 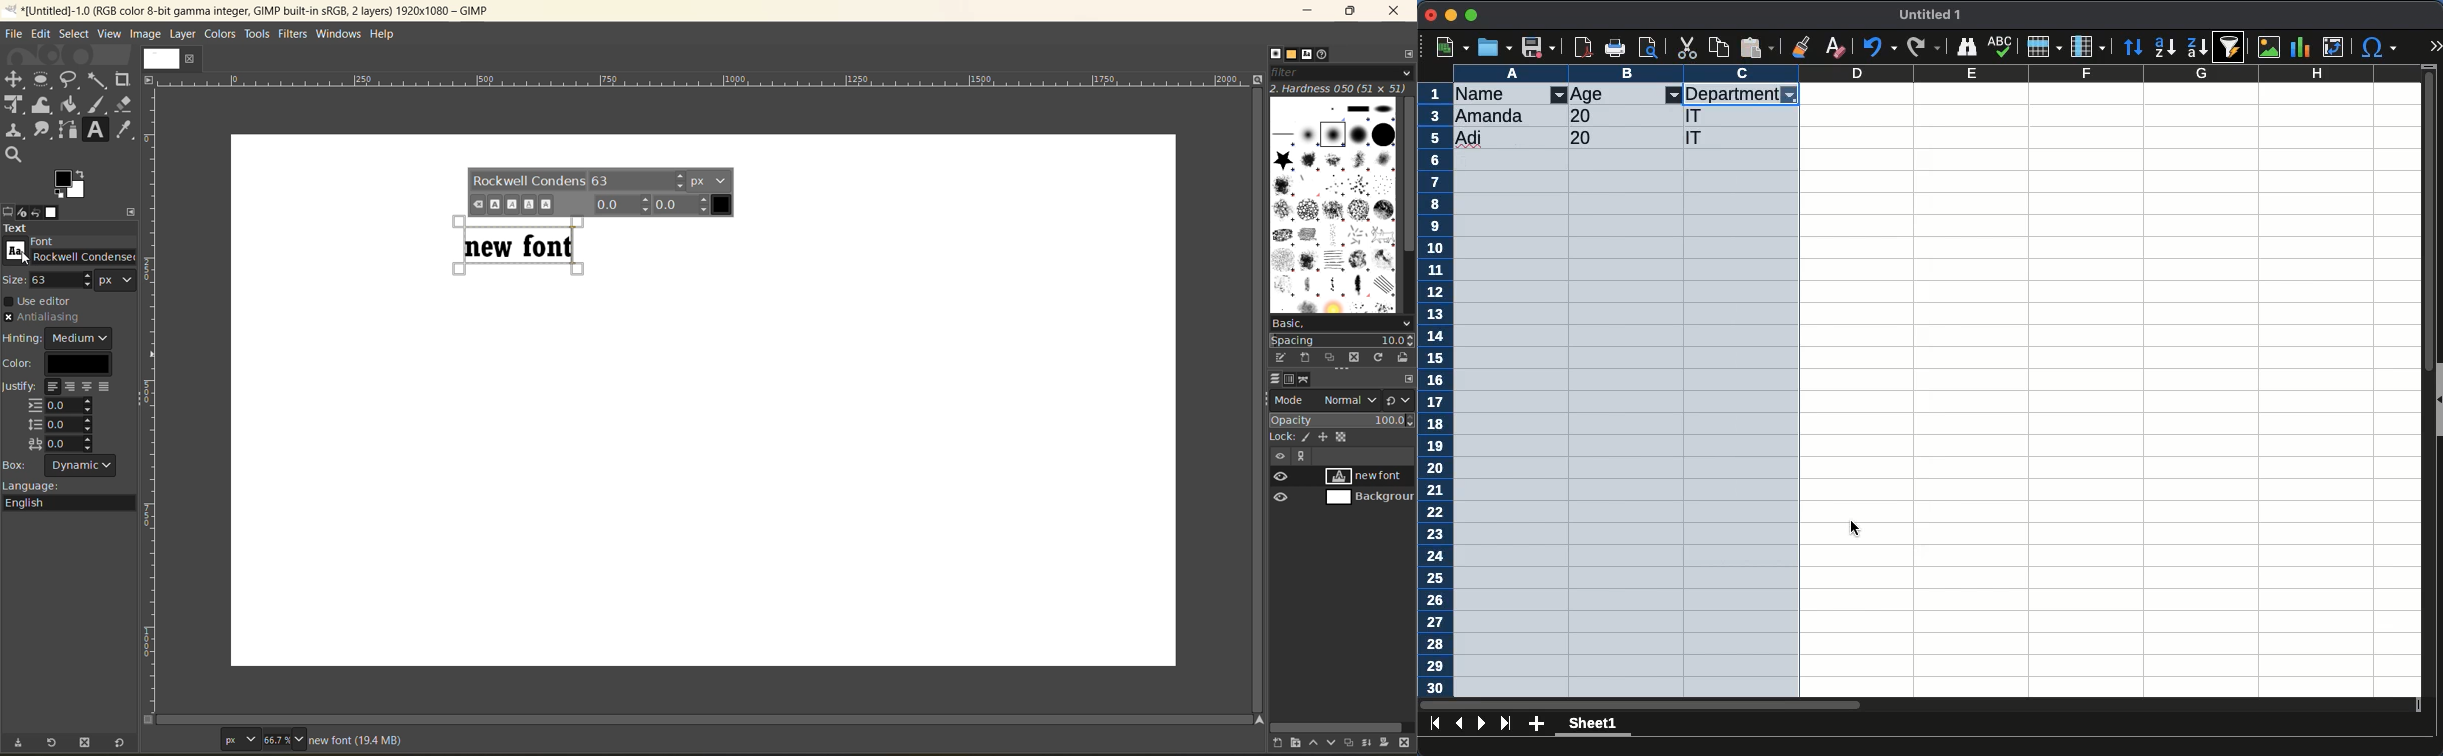 What do you see at coordinates (24, 260) in the screenshot?
I see `cursor` at bounding box center [24, 260].